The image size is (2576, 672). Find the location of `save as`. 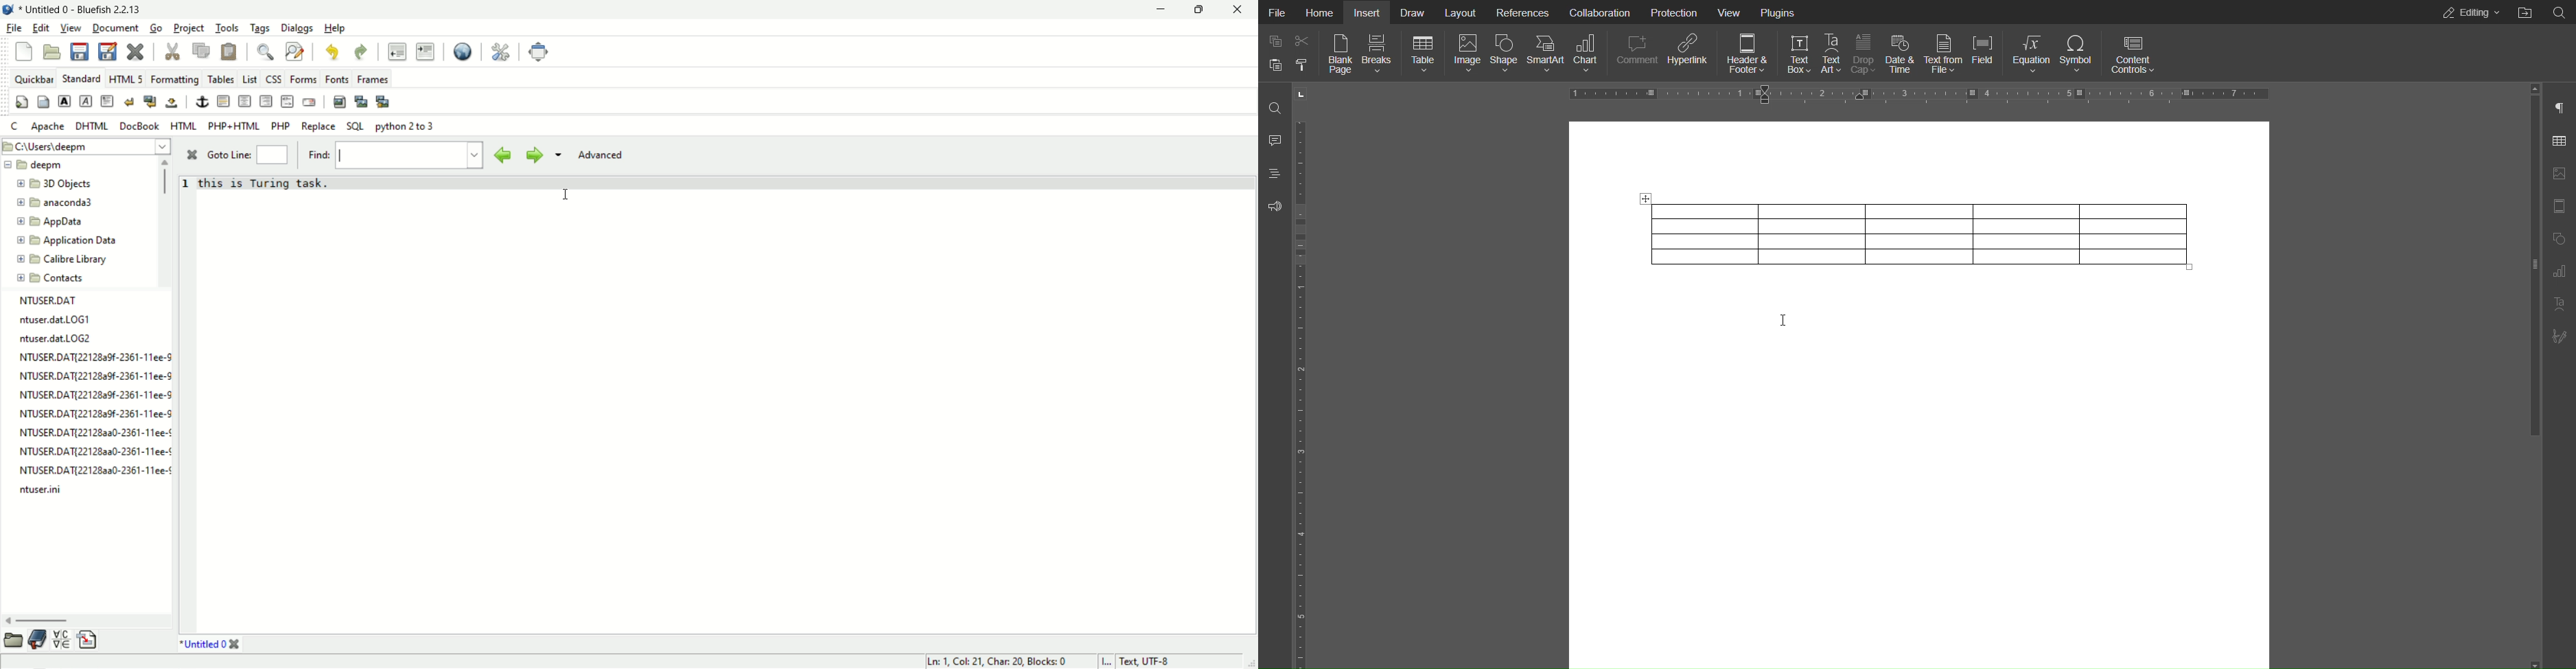

save as is located at coordinates (107, 51).